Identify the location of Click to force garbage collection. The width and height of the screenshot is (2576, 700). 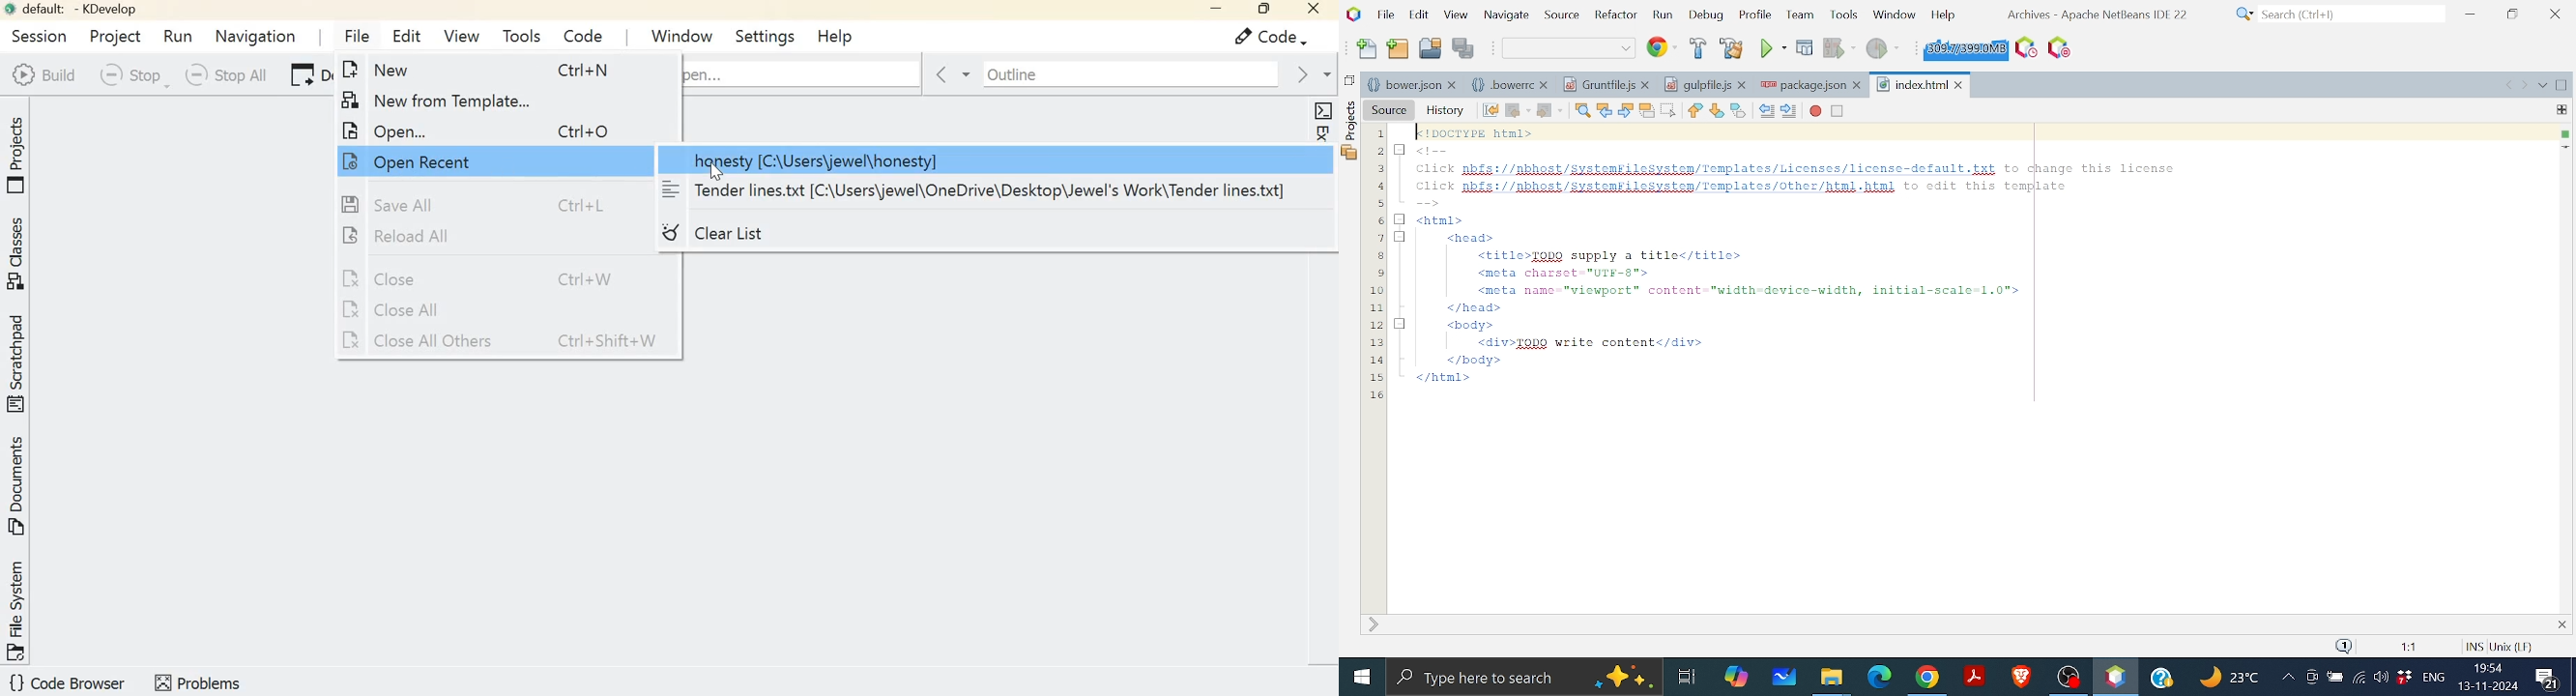
(1963, 47).